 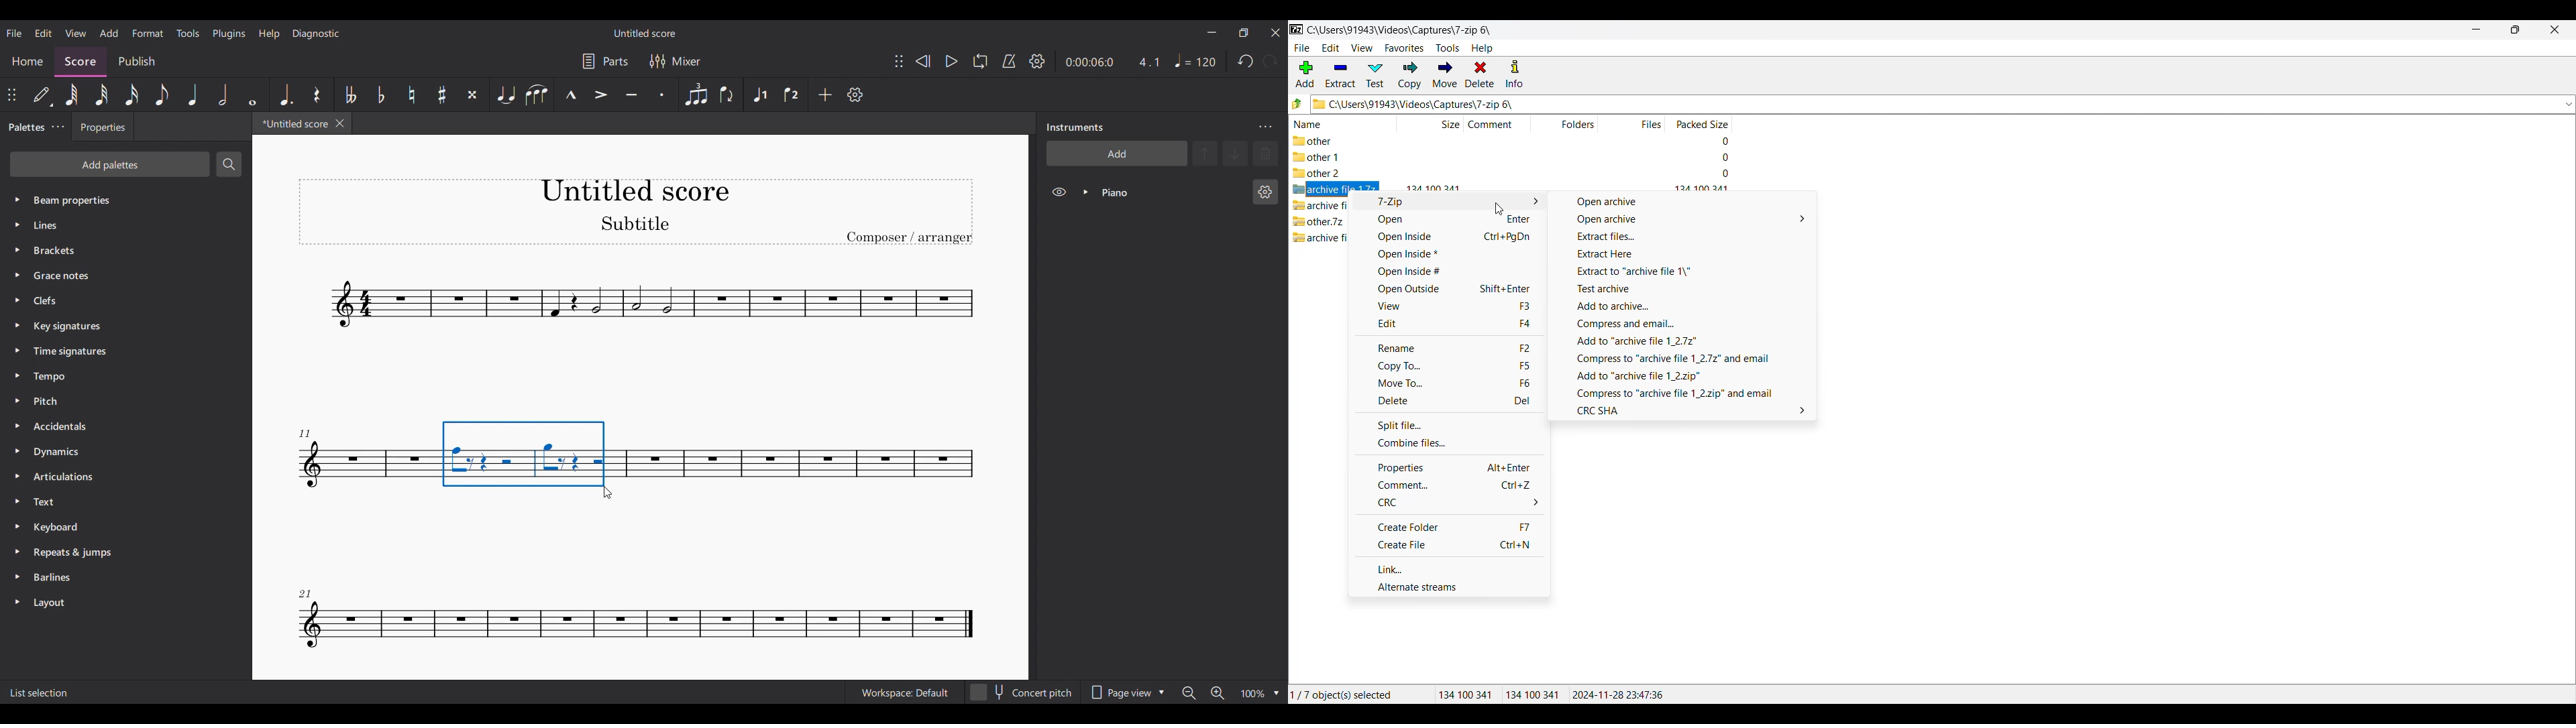 I want to click on Tools menu, so click(x=1448, y=48).